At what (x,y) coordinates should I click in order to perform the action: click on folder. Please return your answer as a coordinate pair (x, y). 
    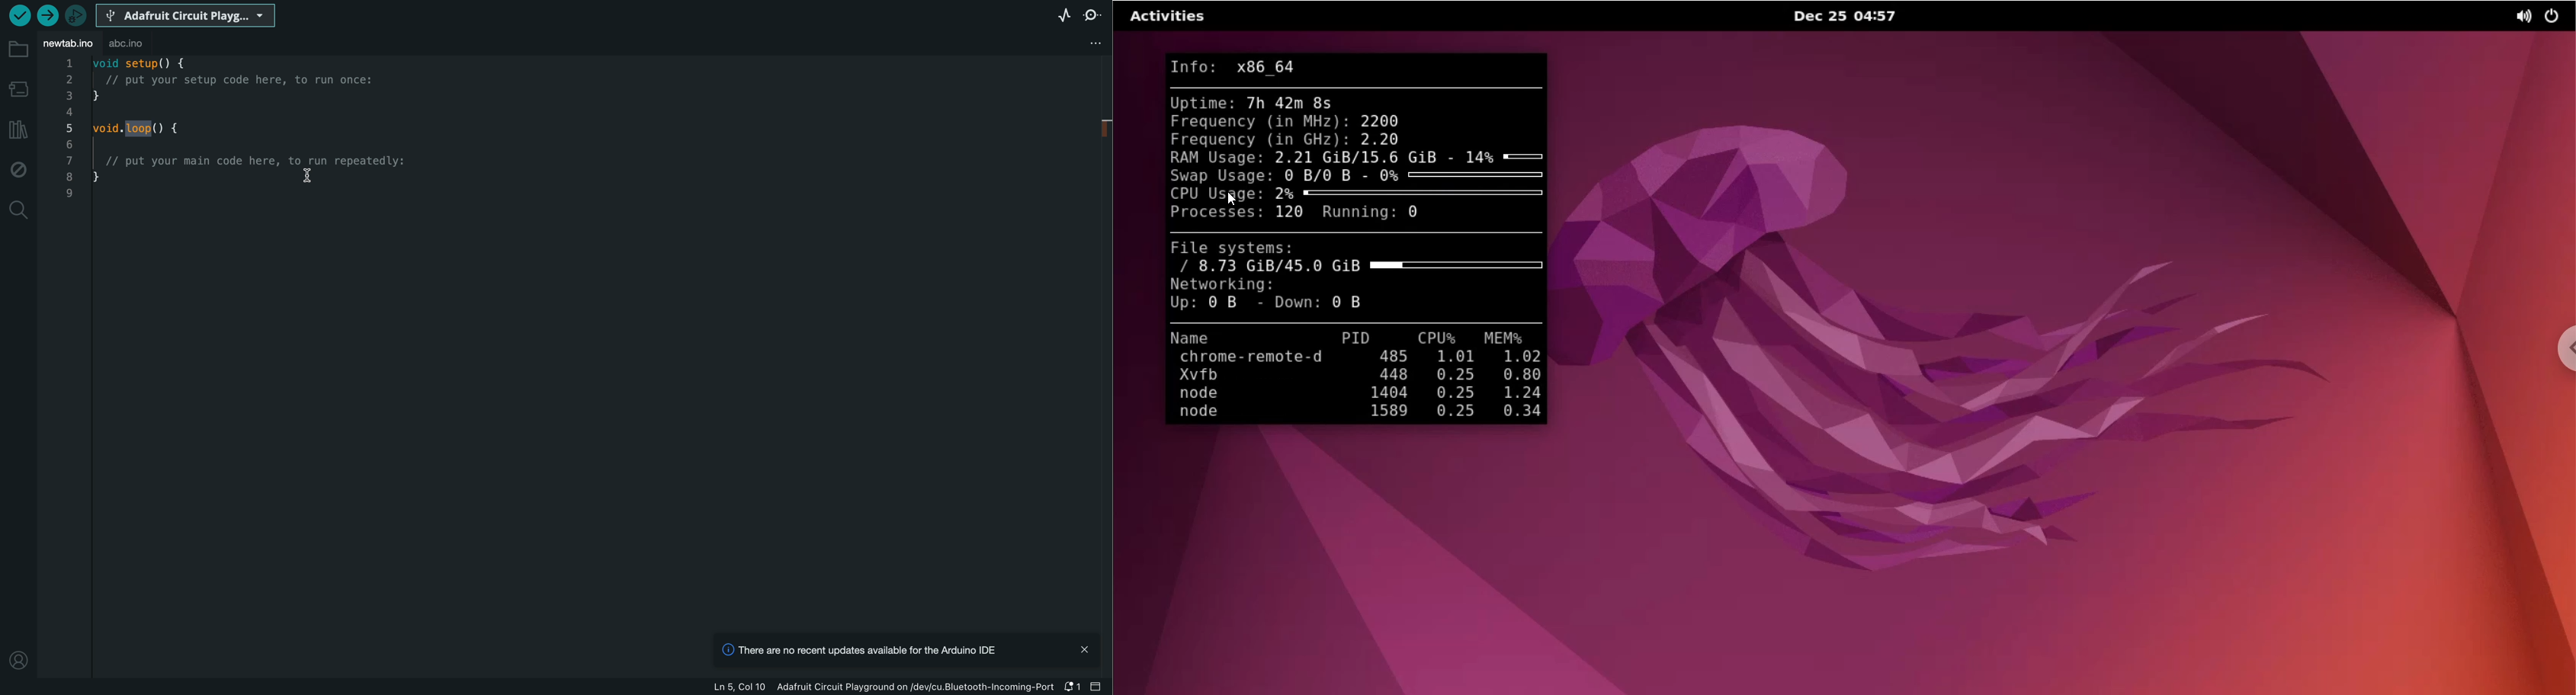
    Looking at the image, I should click on (18, 50).